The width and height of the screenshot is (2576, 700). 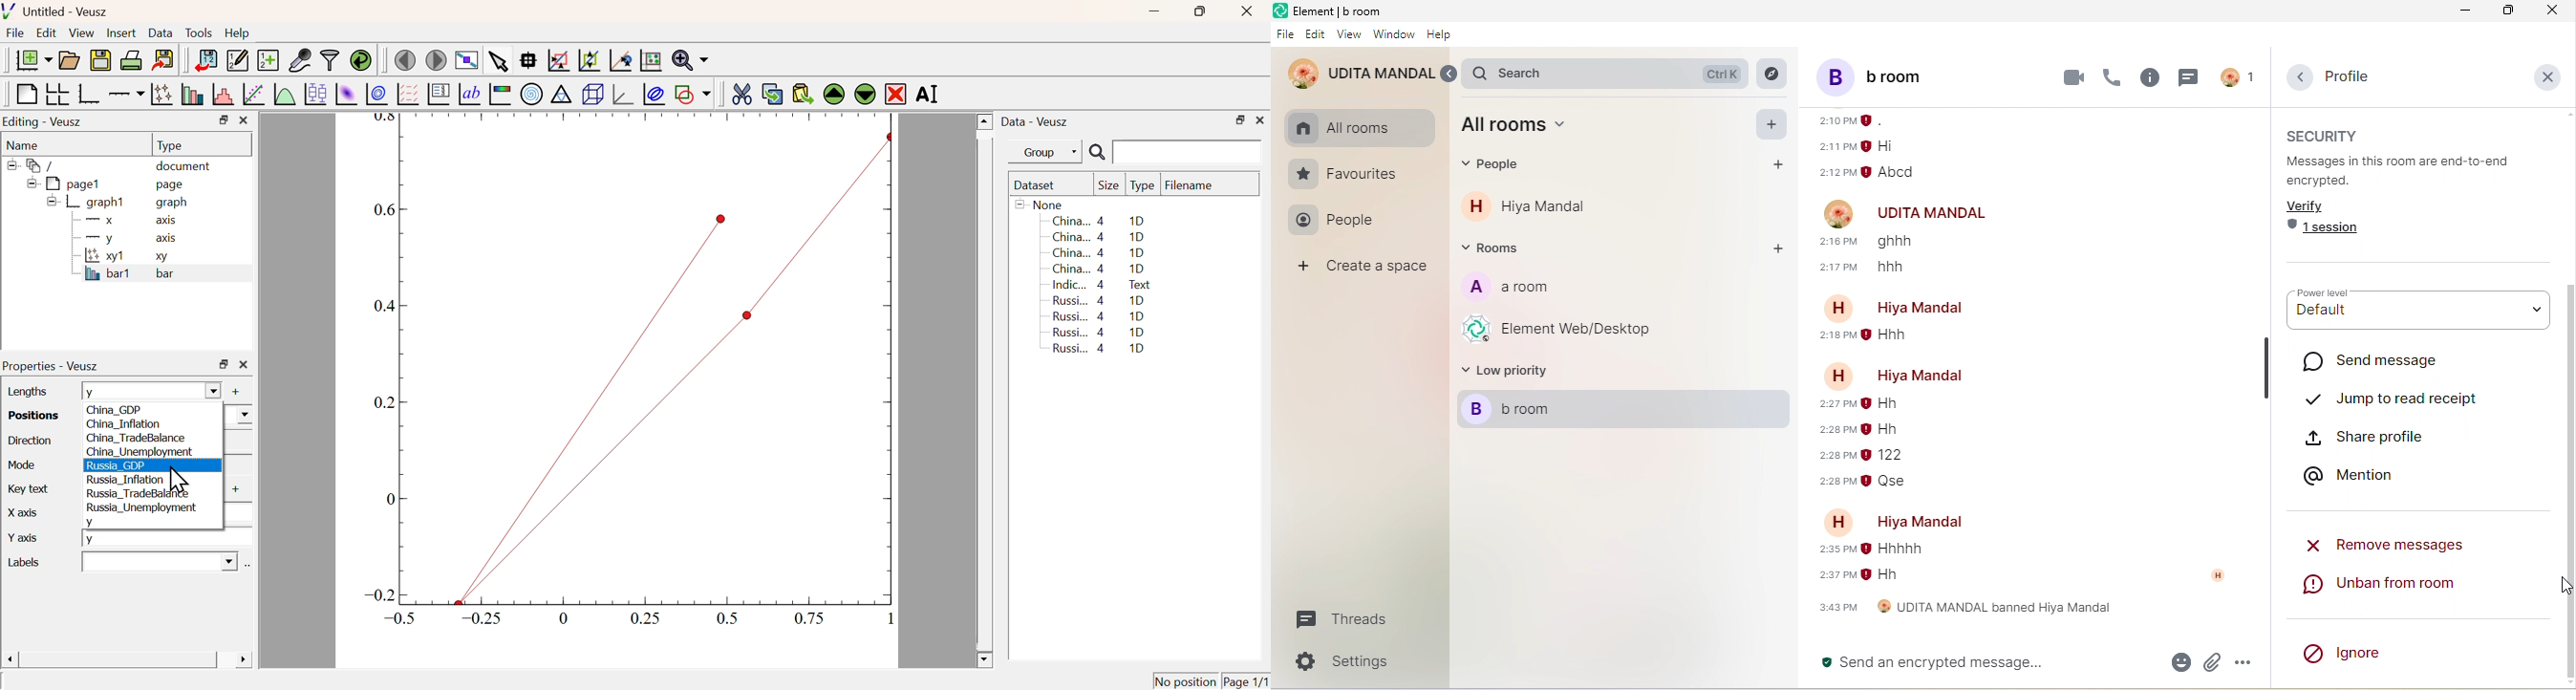 I want to click on power level, so click(x=2331, y=294).